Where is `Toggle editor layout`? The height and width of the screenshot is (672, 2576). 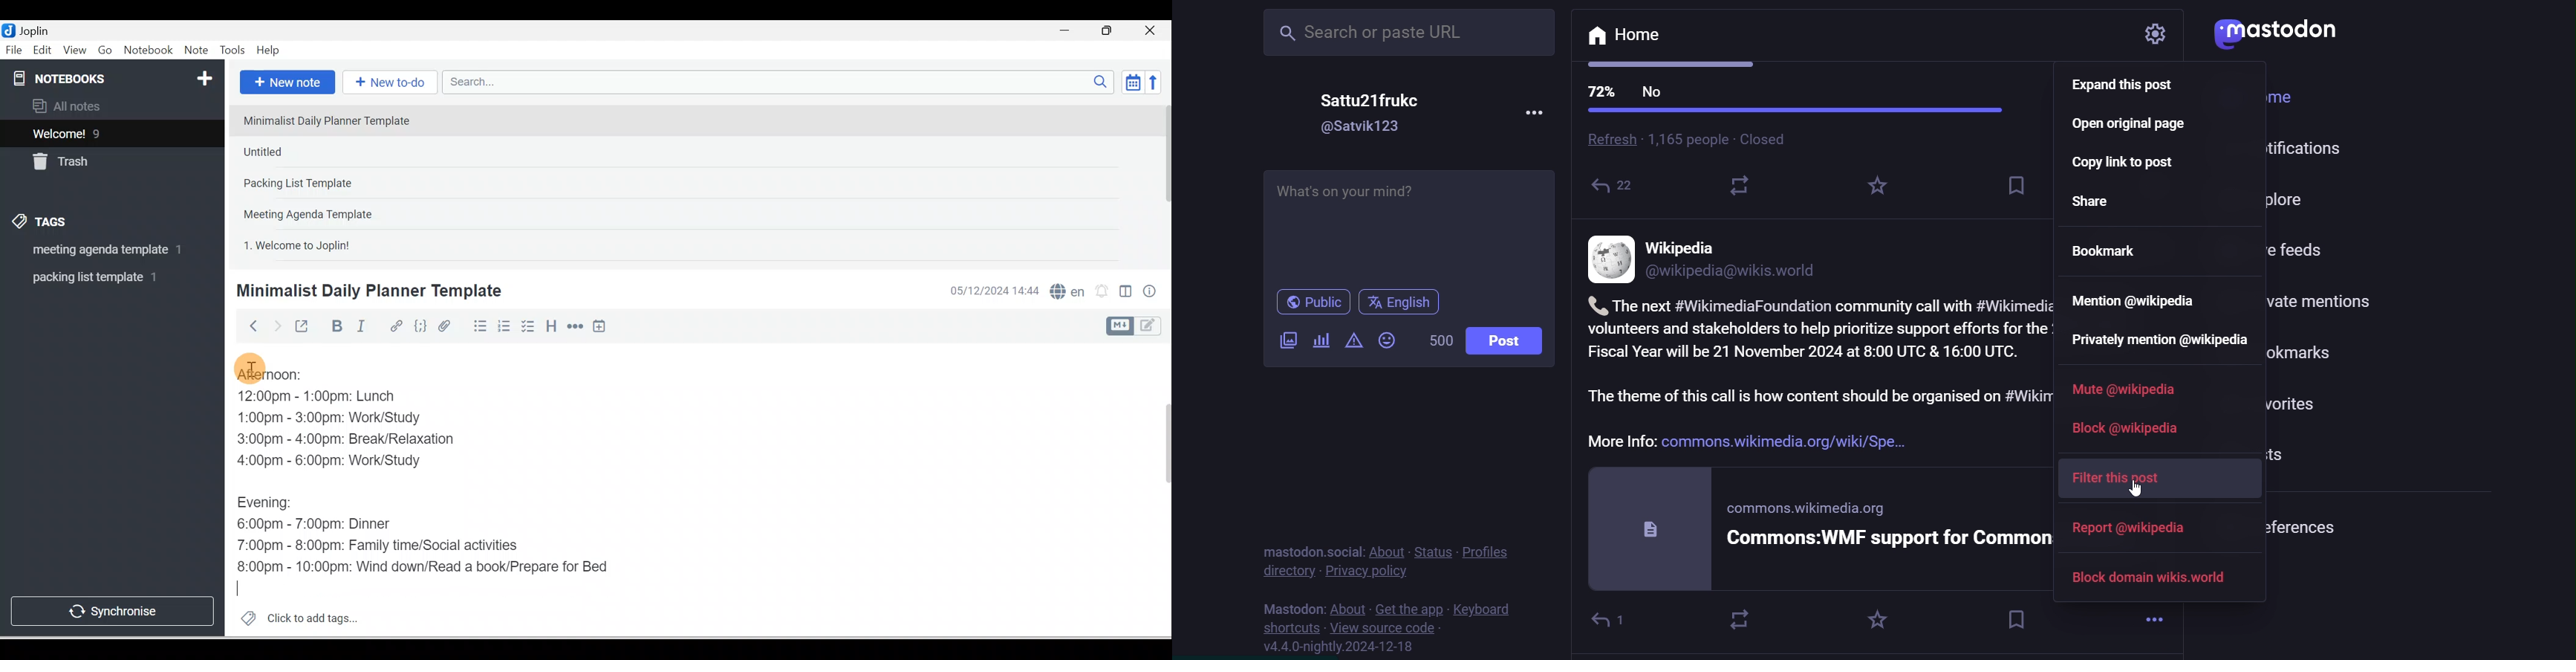
Toggle editor layout is located at coordinates (1138, 326).